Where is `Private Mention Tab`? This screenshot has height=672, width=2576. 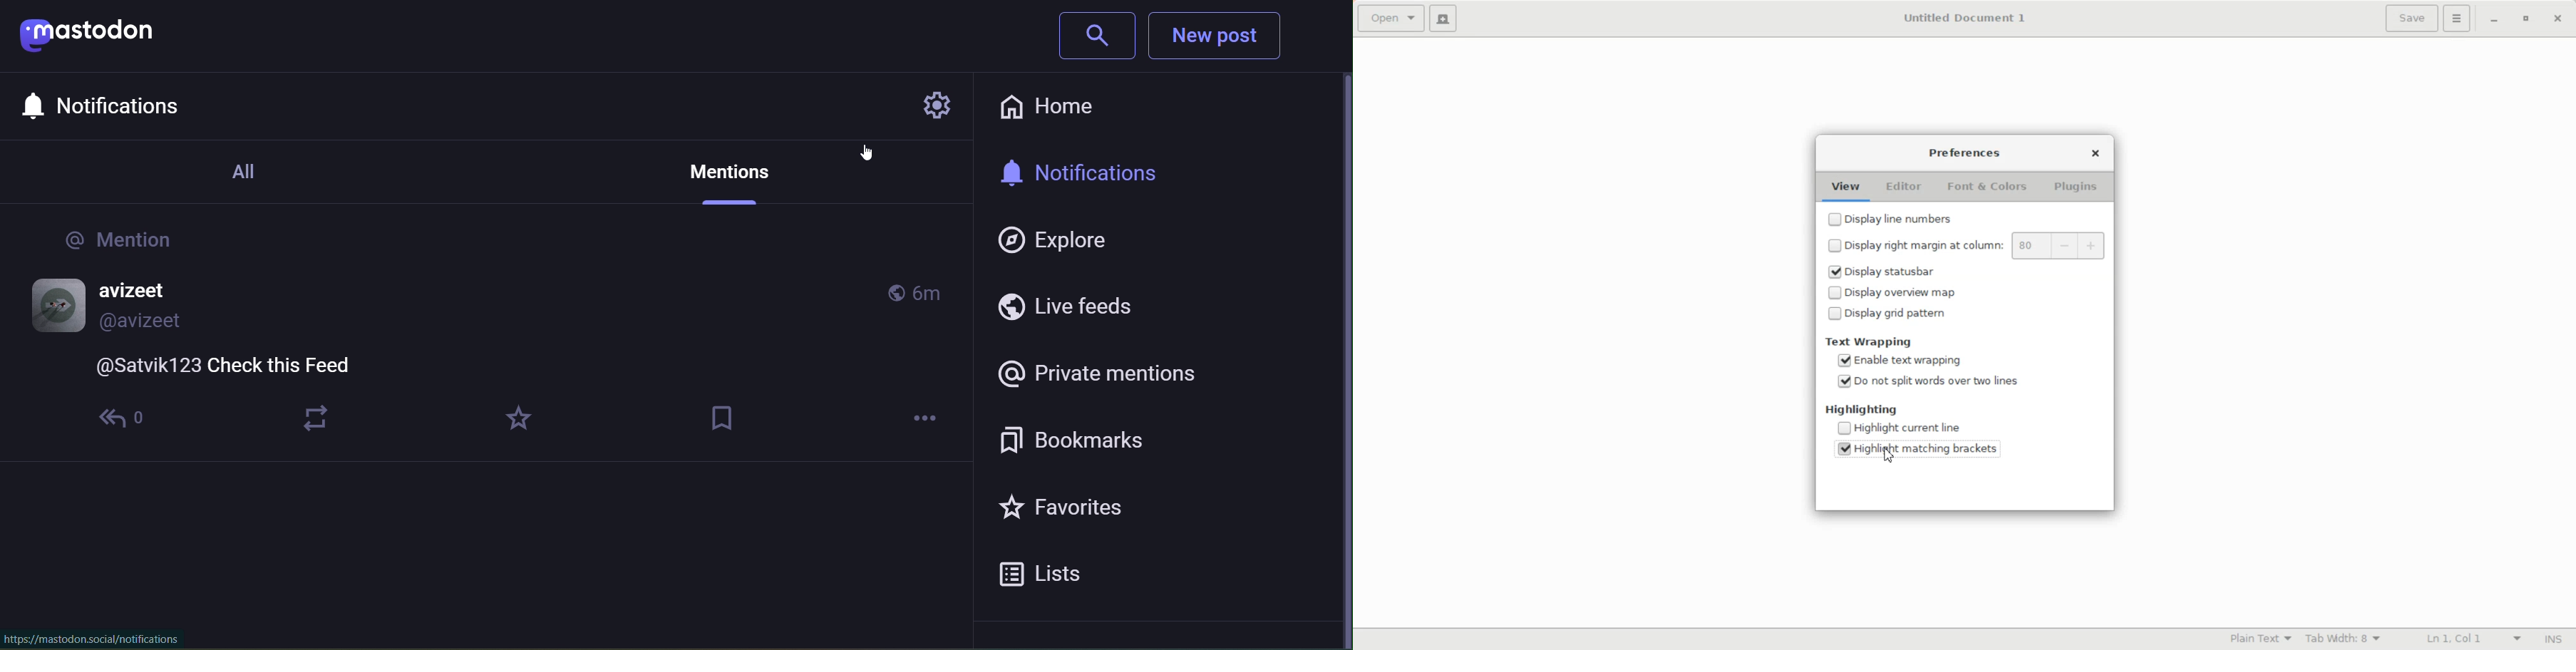
Private Mention Tab is located at coordinates (730, 183).